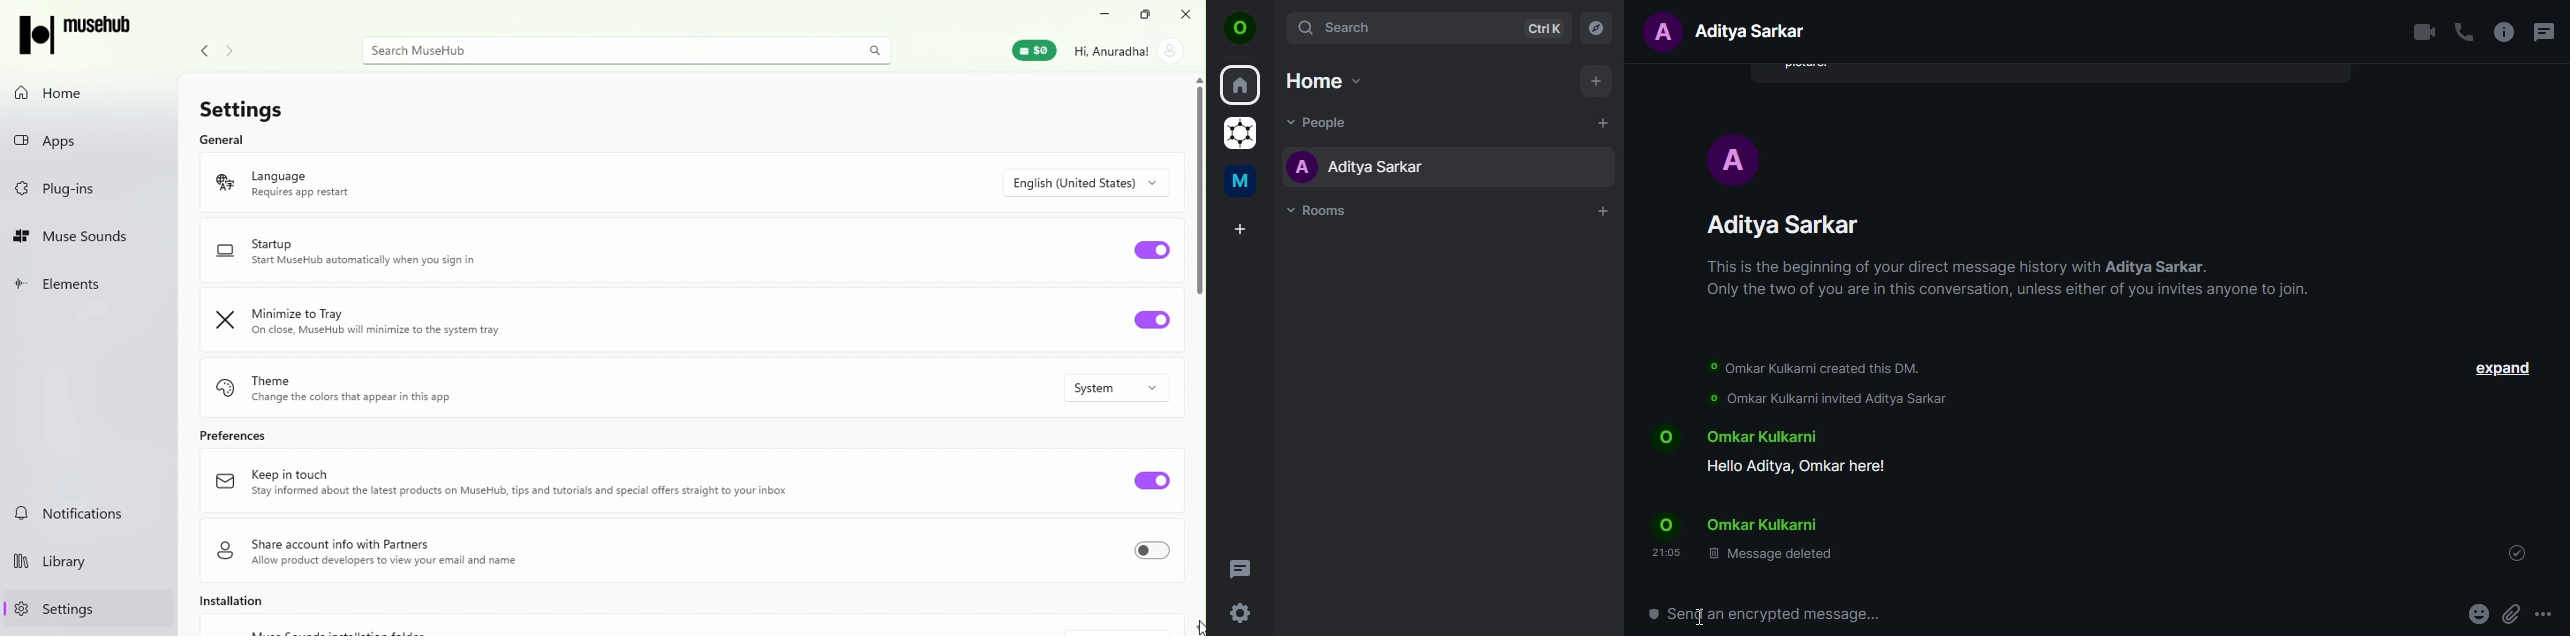 This screenshot has width=2576, height=644. What do you see at coordinates (223, 480) in the screenshot?
I see `logo` at bounding box center [223, 480].